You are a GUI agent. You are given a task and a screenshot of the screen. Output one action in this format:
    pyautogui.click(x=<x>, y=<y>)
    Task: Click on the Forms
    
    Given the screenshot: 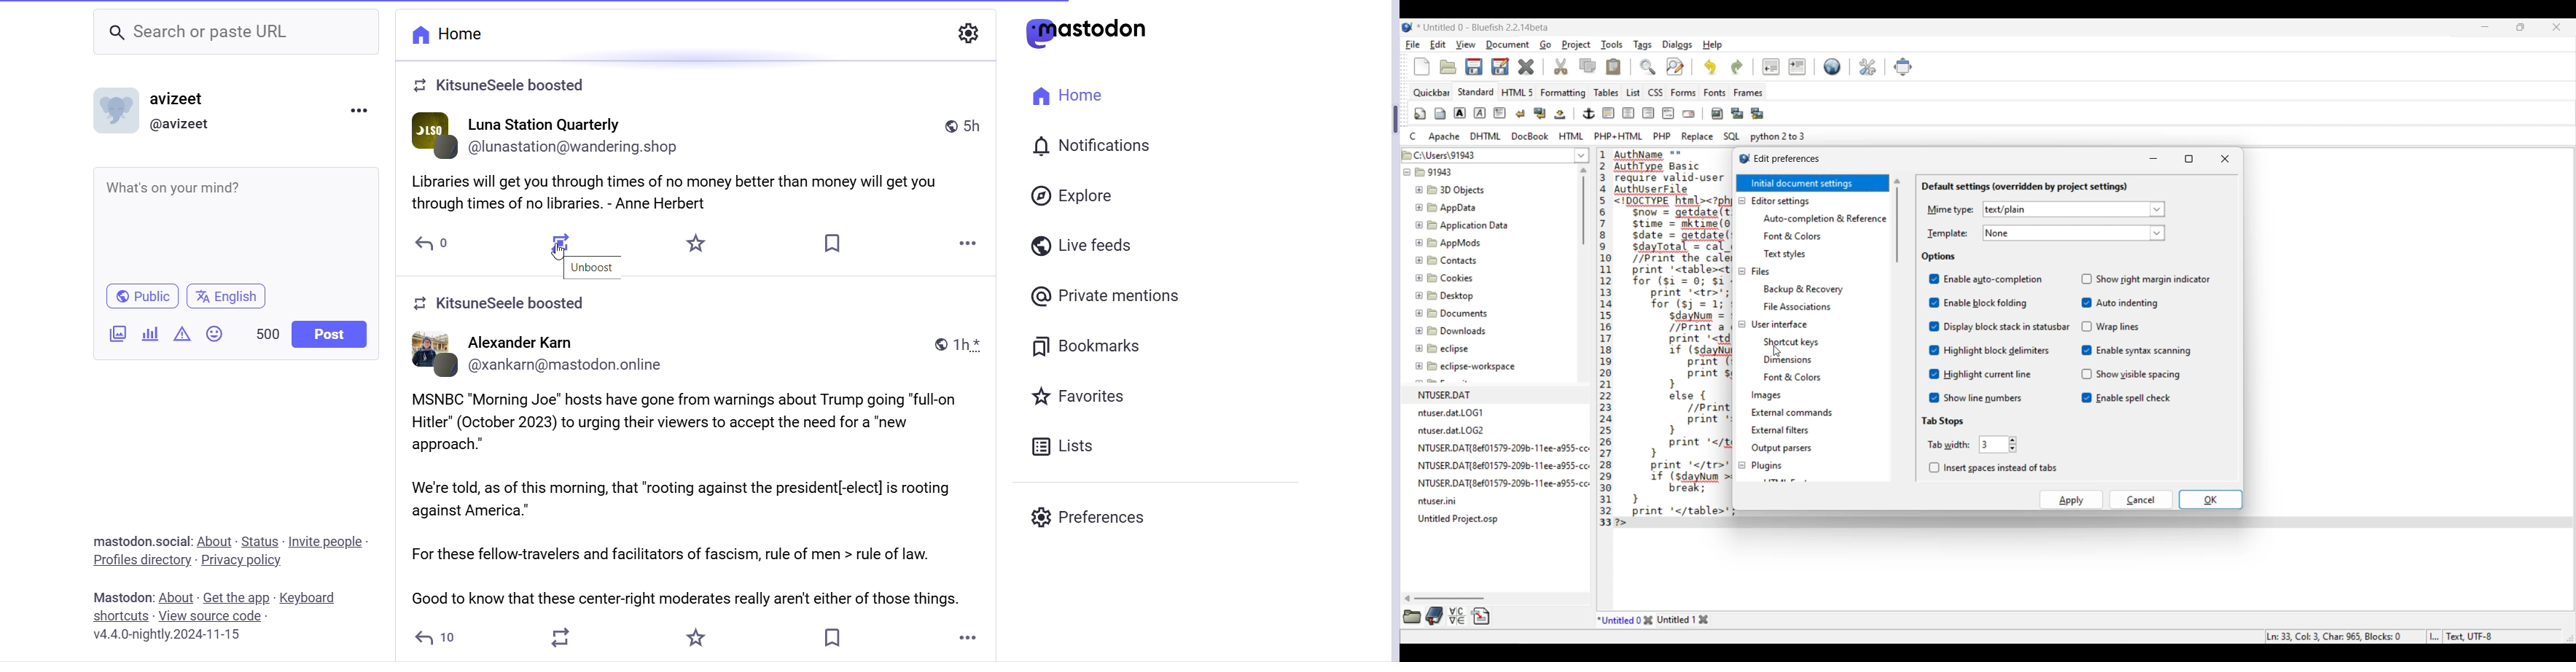 What is the action you would take?
    pyautogui.click(x=1683, y=93)
    